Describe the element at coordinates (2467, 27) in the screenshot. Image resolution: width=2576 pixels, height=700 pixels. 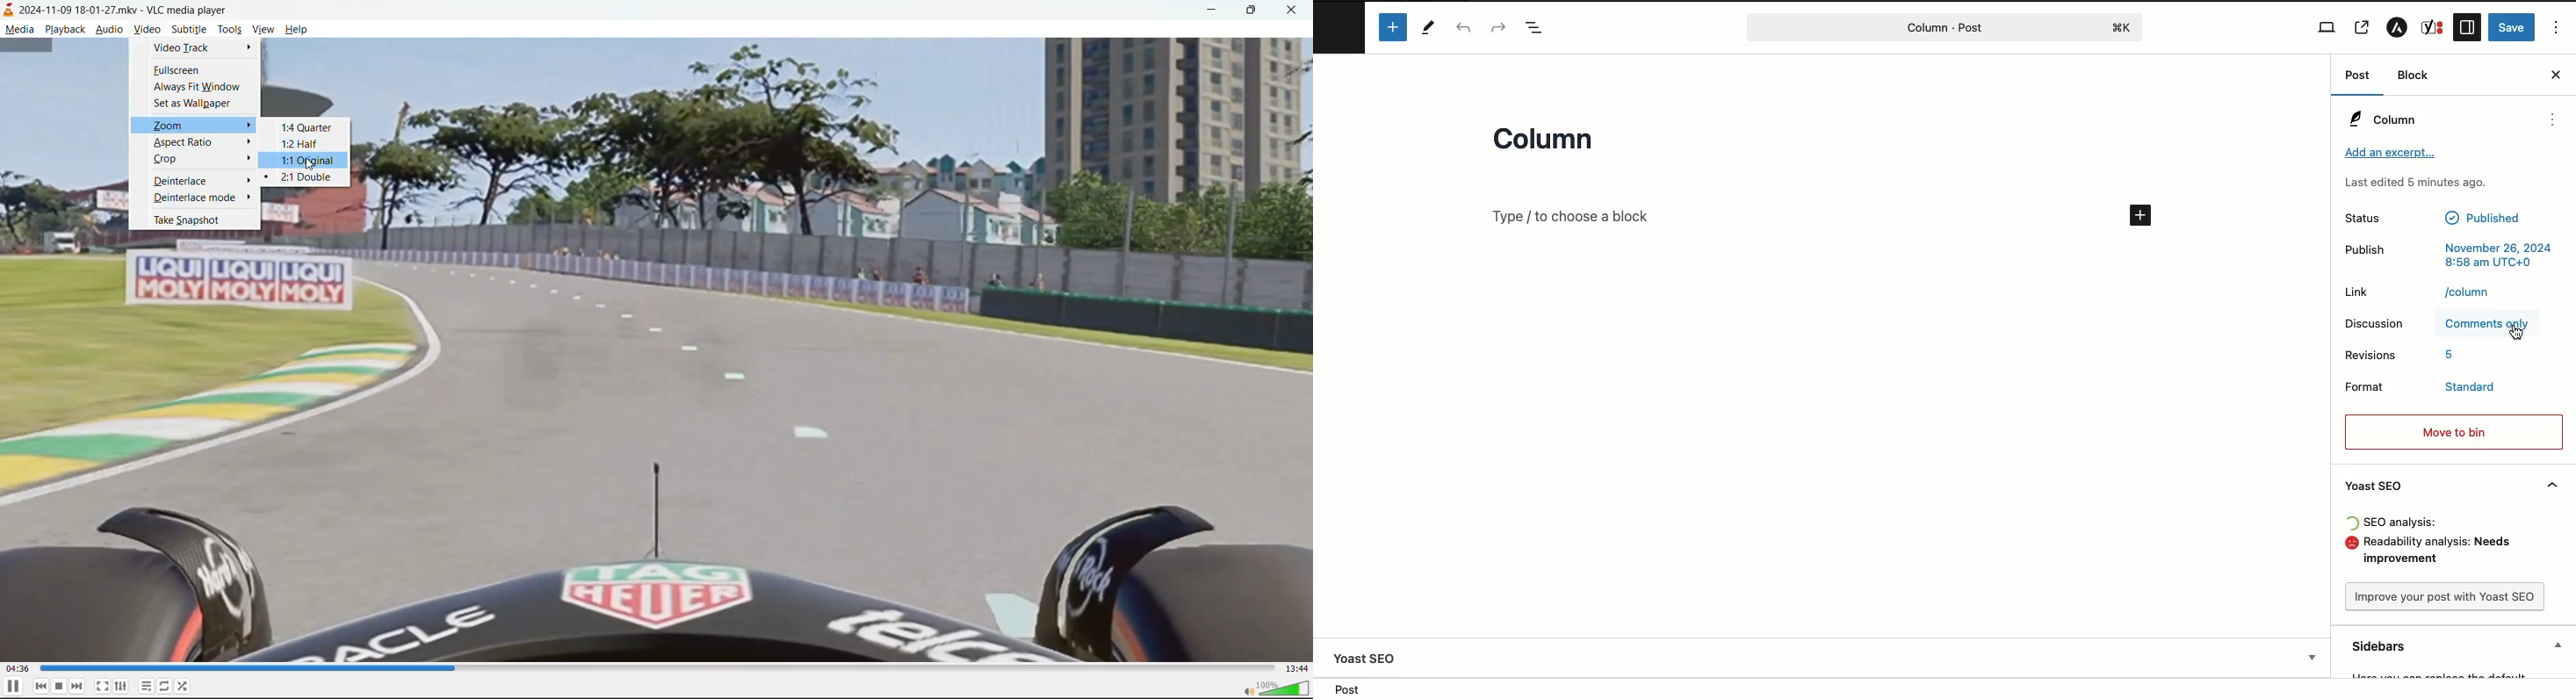
I see `Sidebar` at that location.